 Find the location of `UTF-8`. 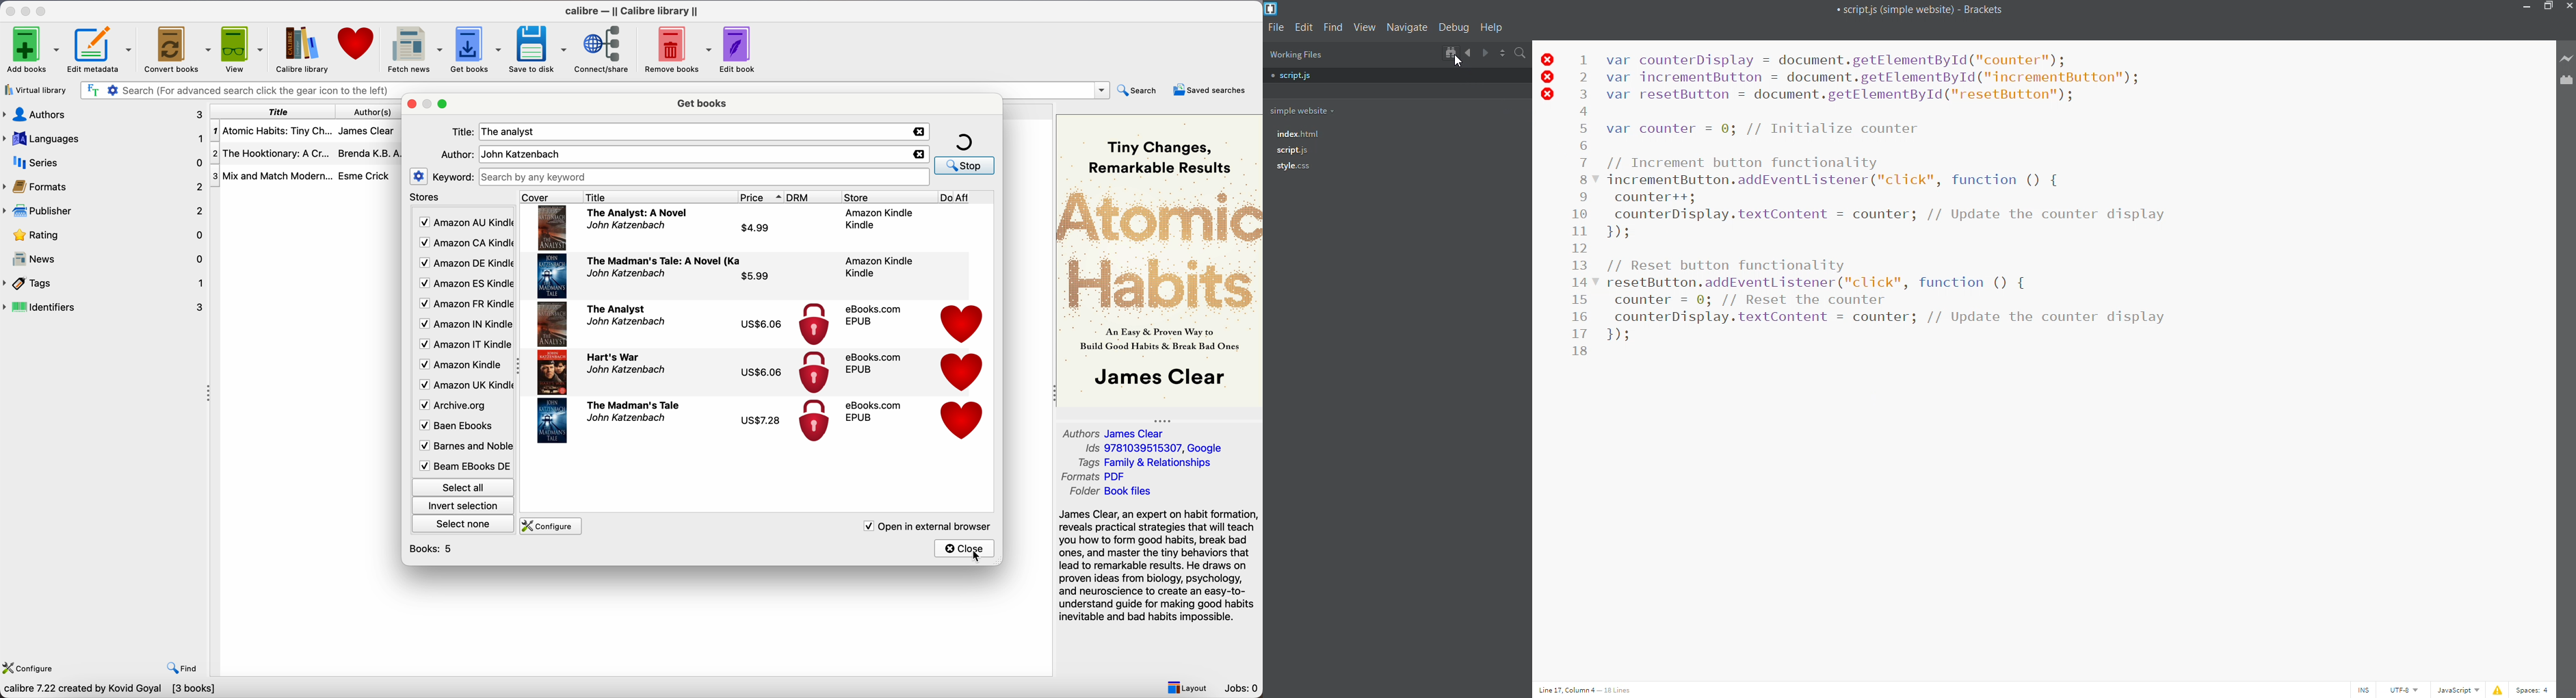

UTF-8 is located at coordinates (2404, 690).